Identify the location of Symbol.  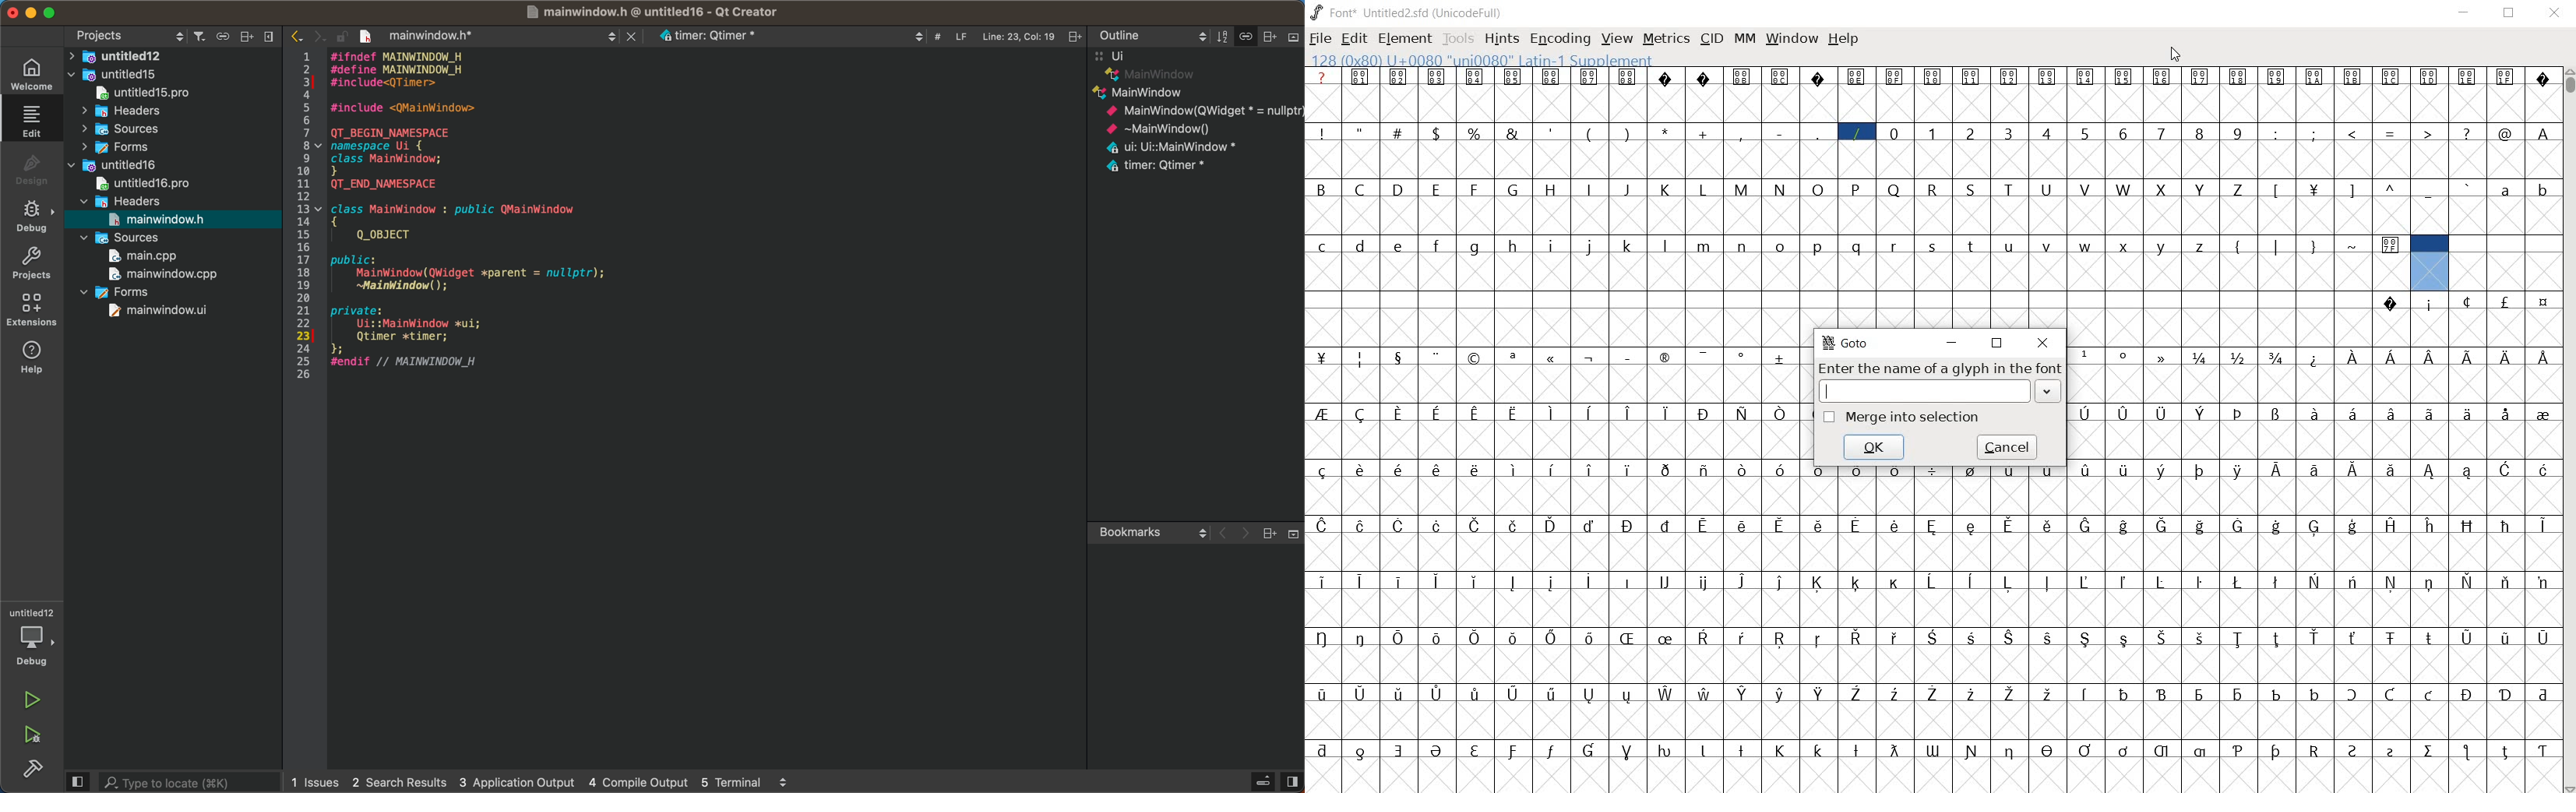
(2467, 414).